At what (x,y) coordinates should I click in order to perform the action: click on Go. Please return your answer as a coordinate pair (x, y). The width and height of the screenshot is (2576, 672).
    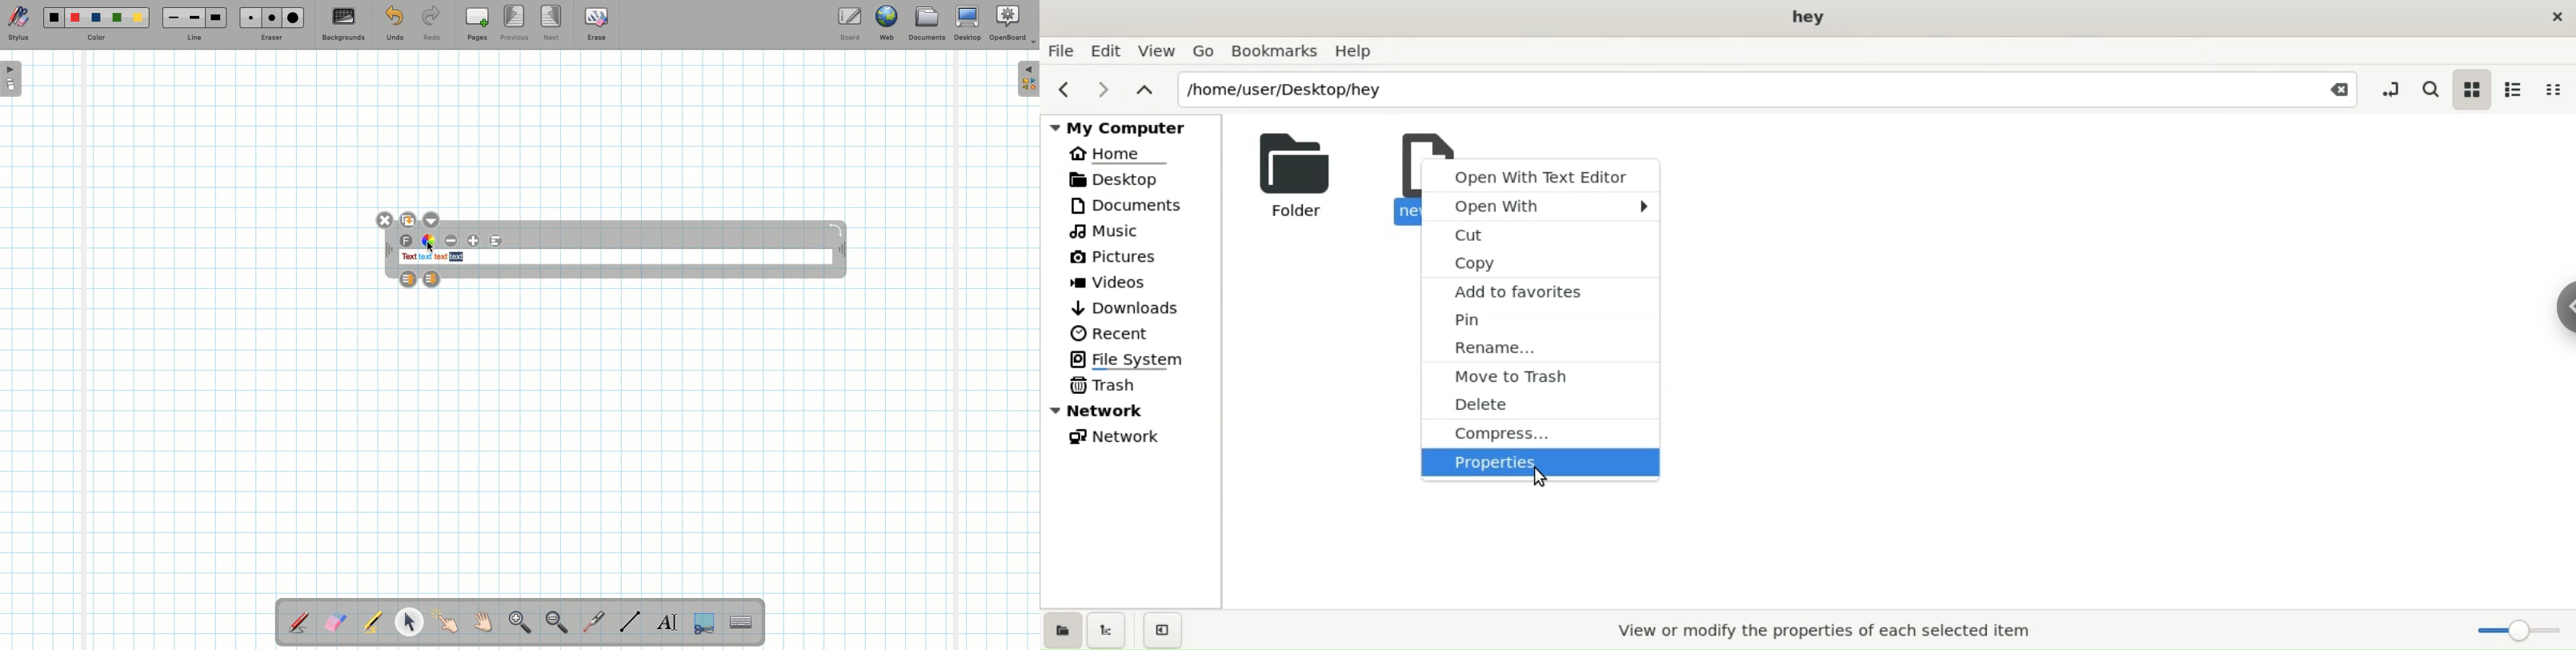
    Looking at the image, I should click on (1201, 50).